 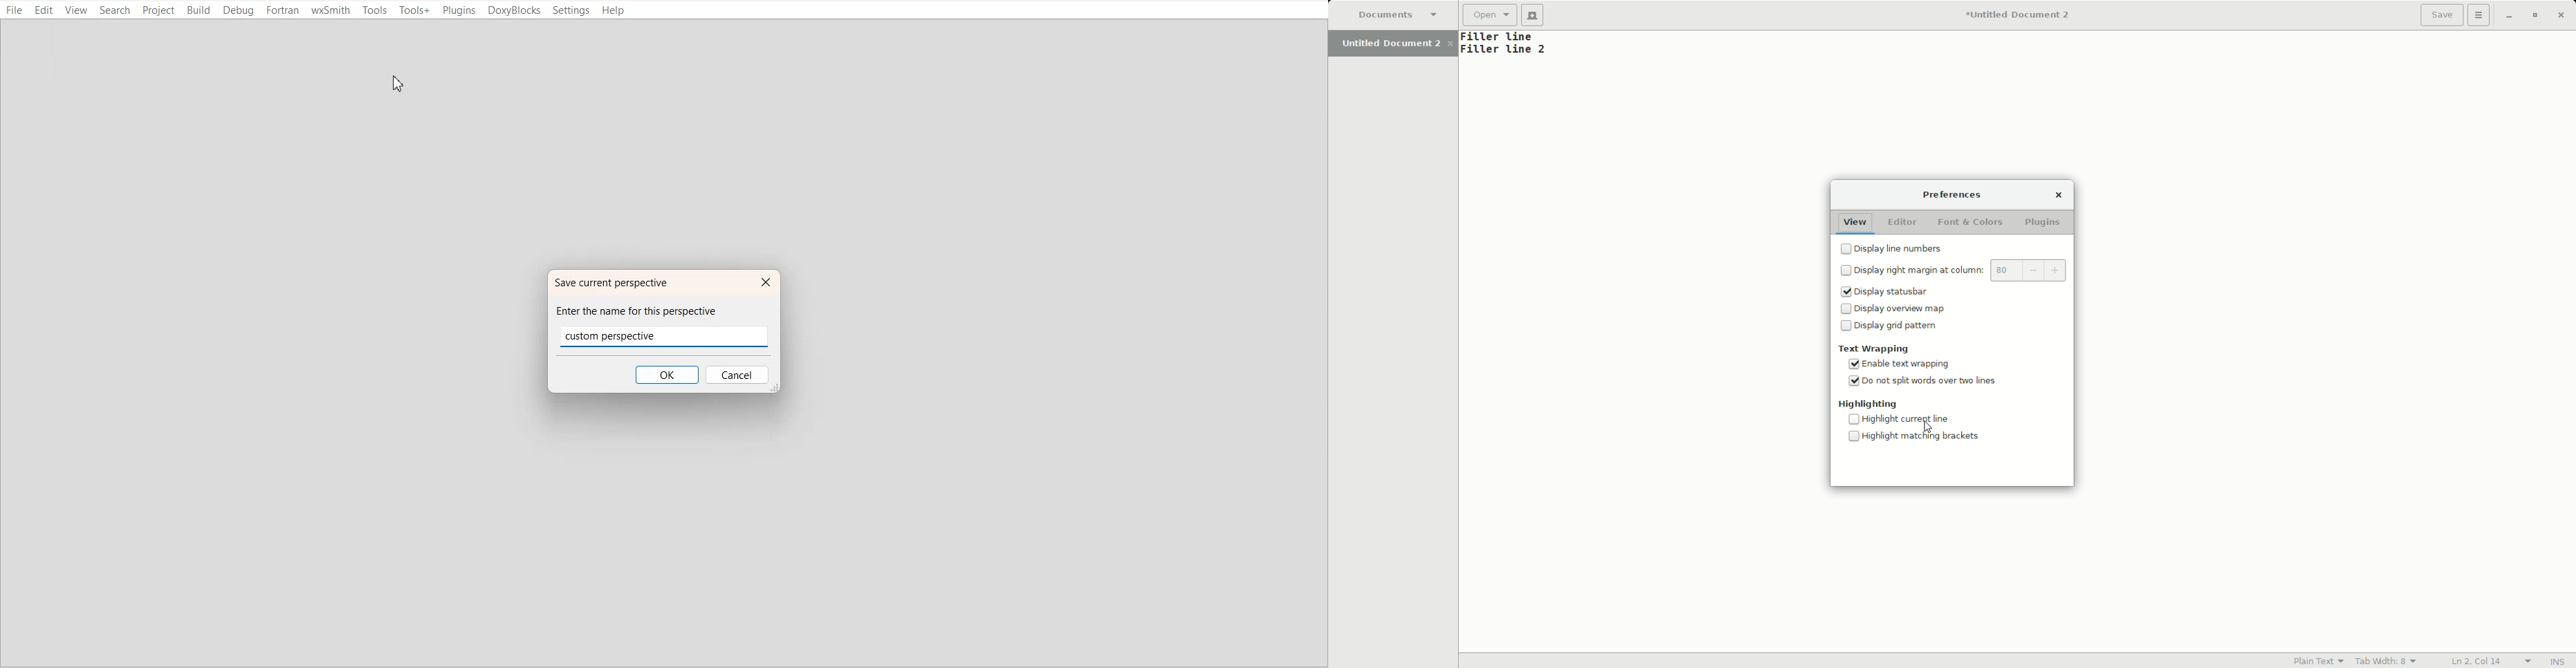 What do you see at coordinates (1892, 329) in the screenshot?
I see `Display grid pattern` at bounding box center [1892, 329].